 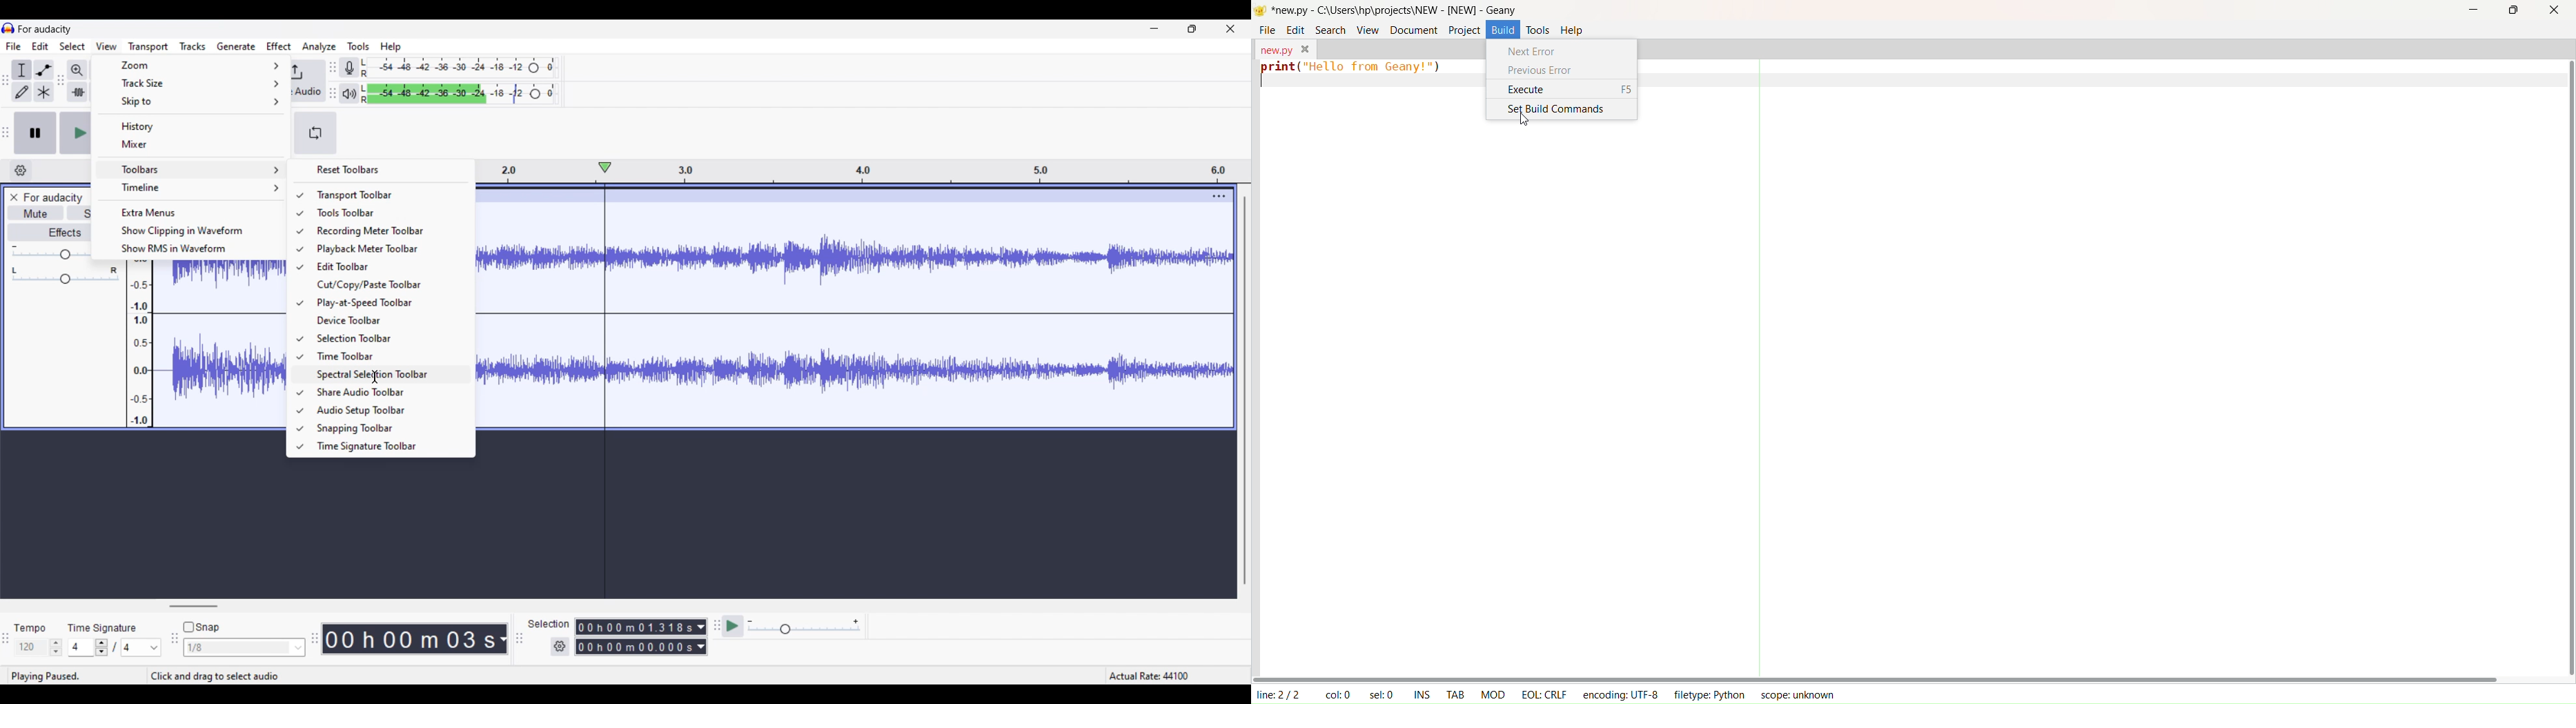 I want to click on Zoom in, so click(x=77, y=70).